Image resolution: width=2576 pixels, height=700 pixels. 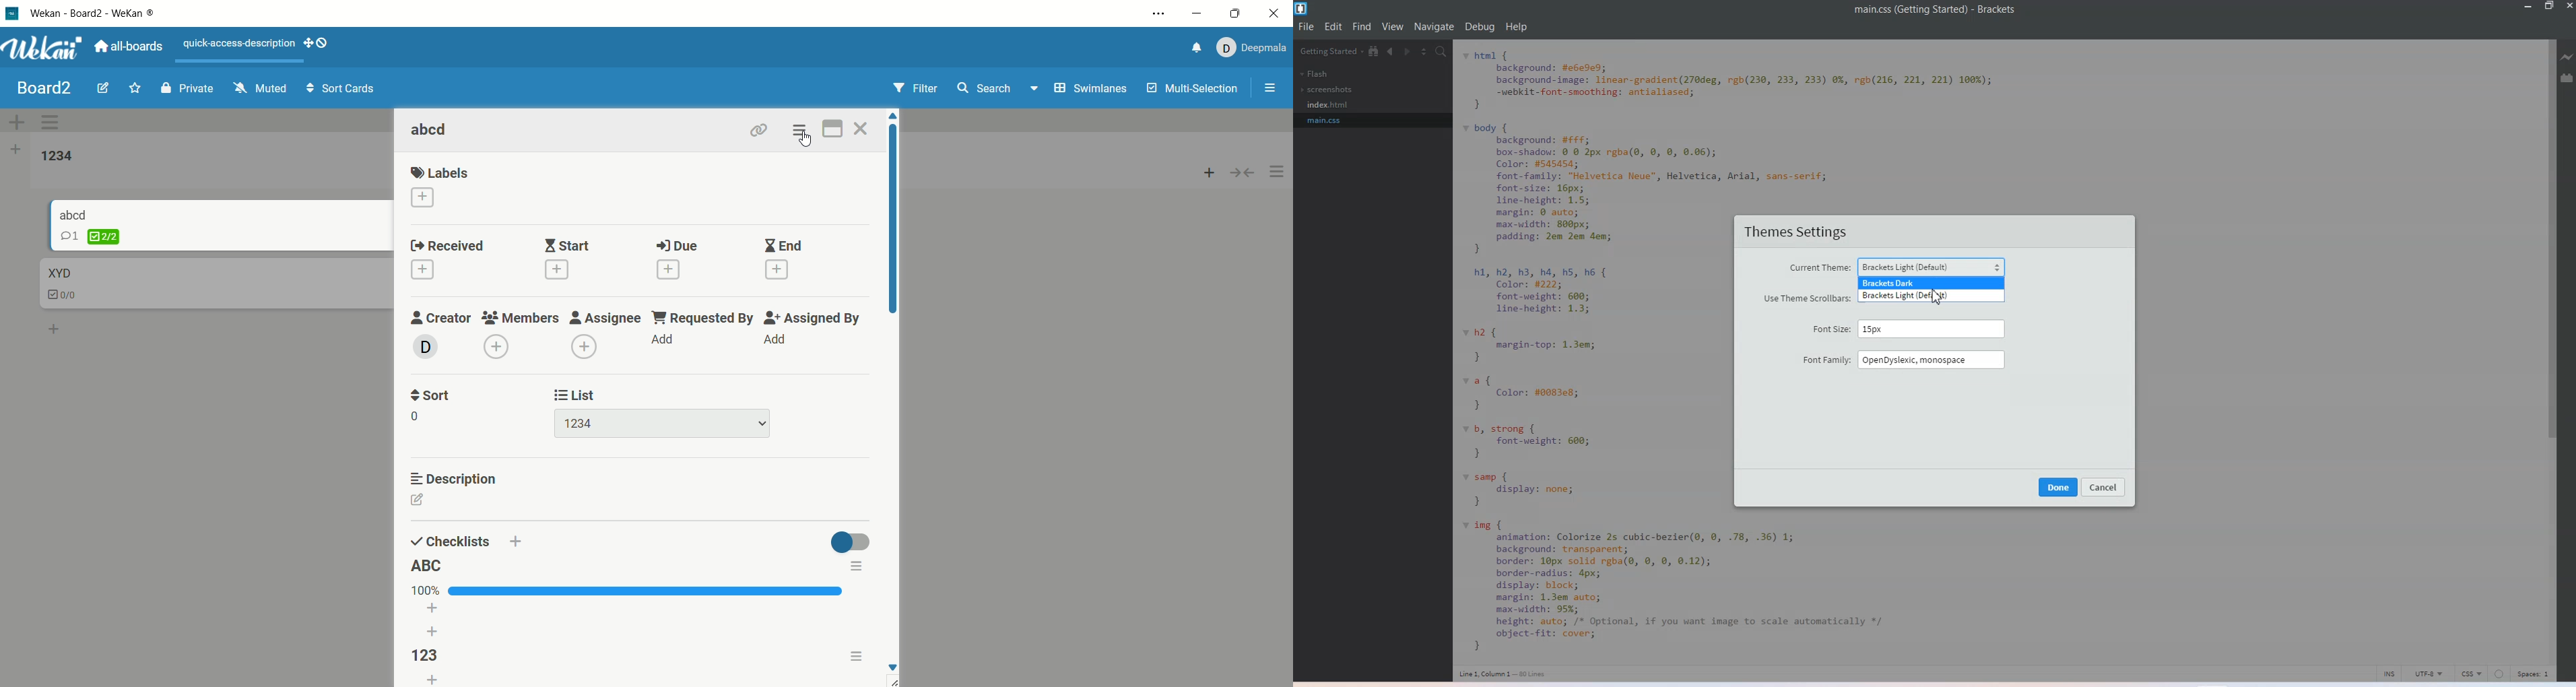 What do you see at coordinates (1743, 128) in the screenshot?
I see `code` at bounding box center [1743, 128].